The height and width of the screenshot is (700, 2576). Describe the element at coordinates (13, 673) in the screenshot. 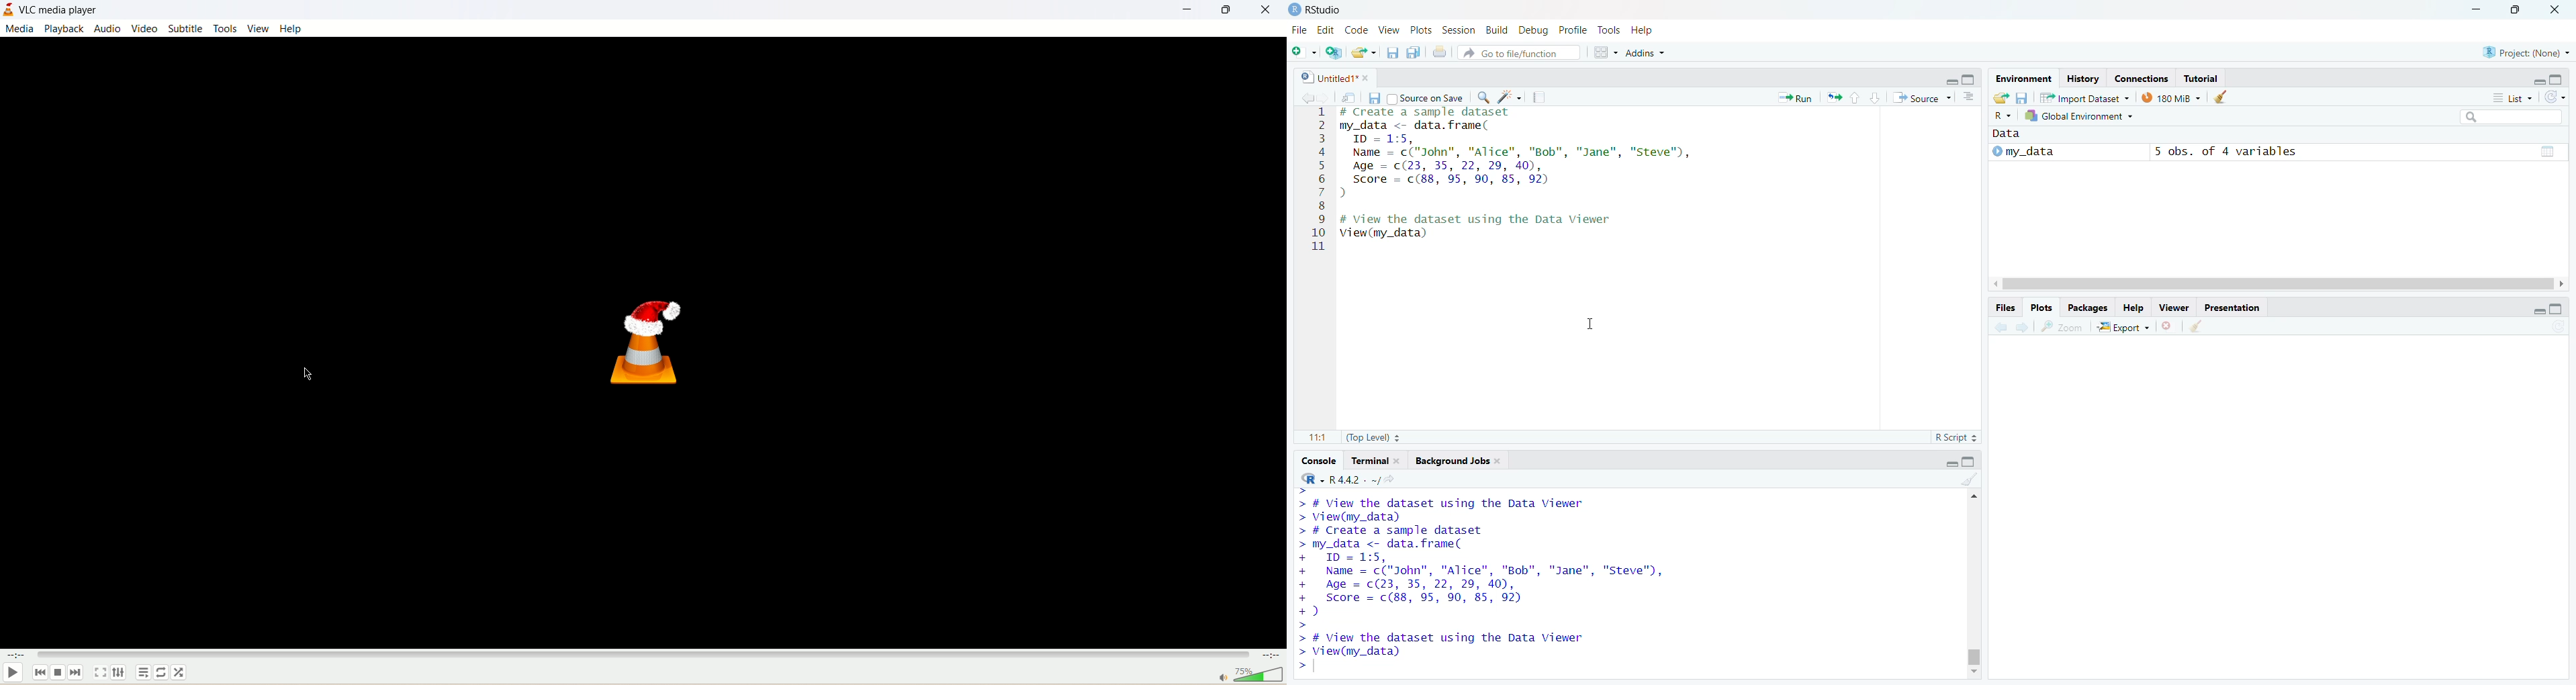

I see `play/pause` at that location.